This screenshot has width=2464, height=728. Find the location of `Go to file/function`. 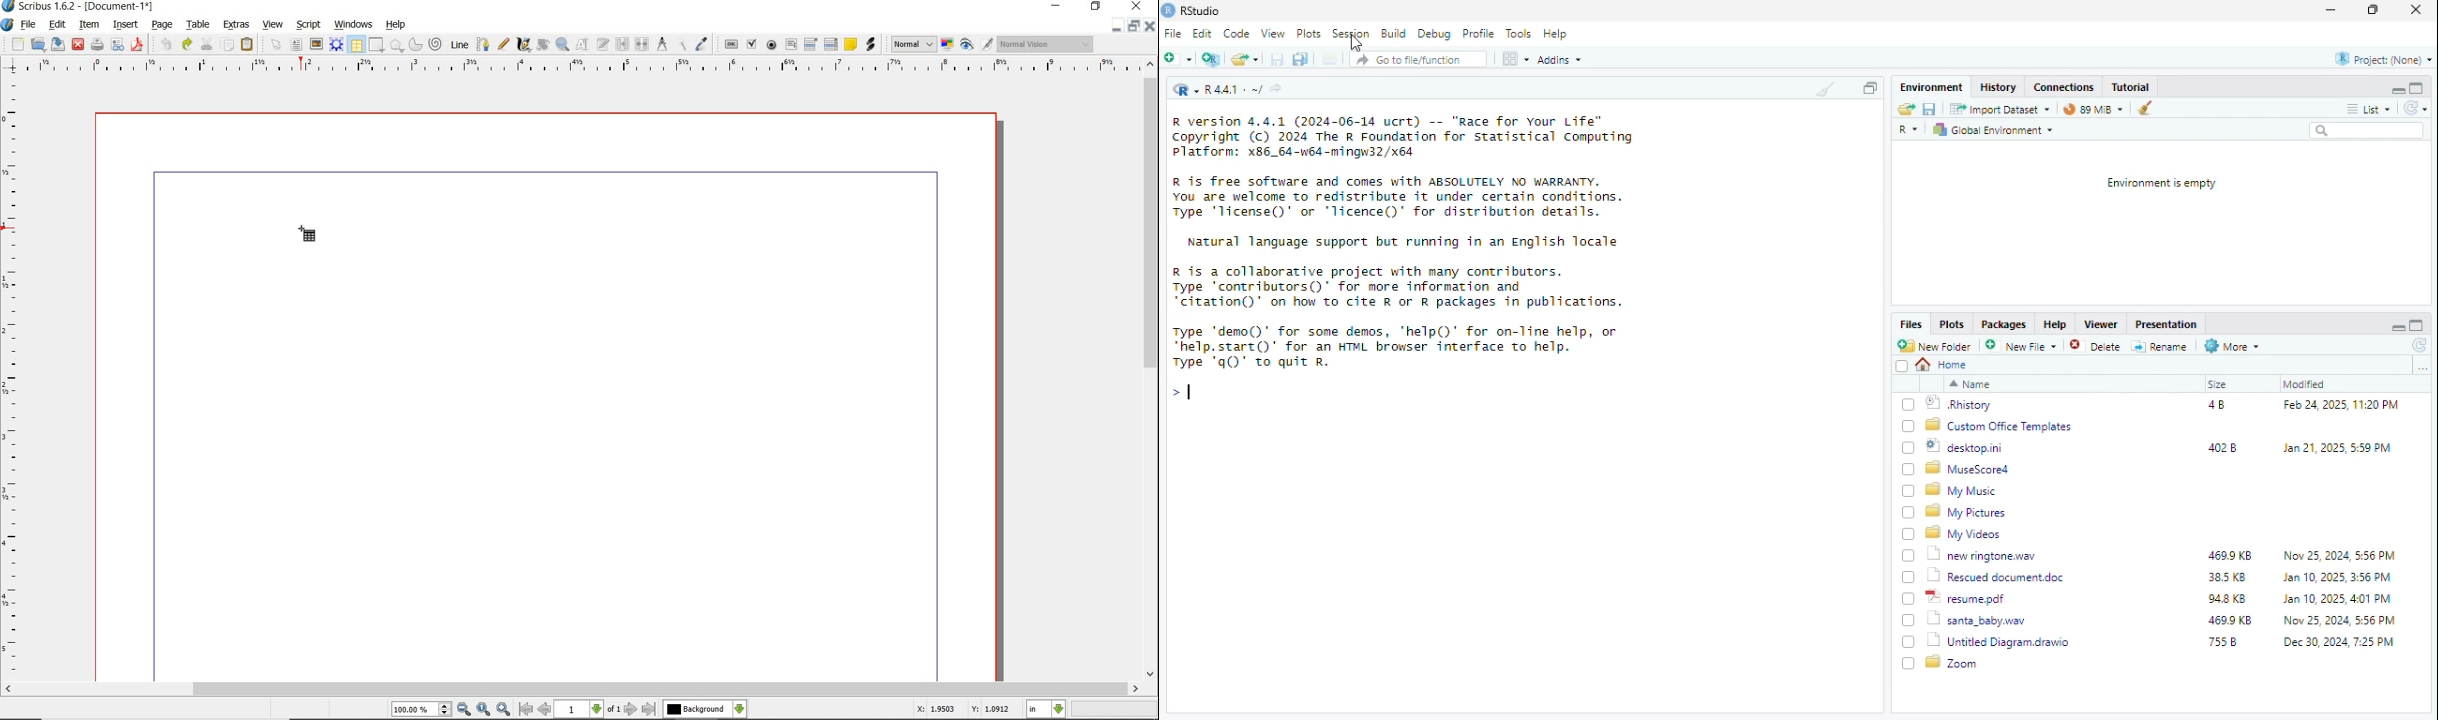

Go to file/function is located at coordinates (1419, 59).